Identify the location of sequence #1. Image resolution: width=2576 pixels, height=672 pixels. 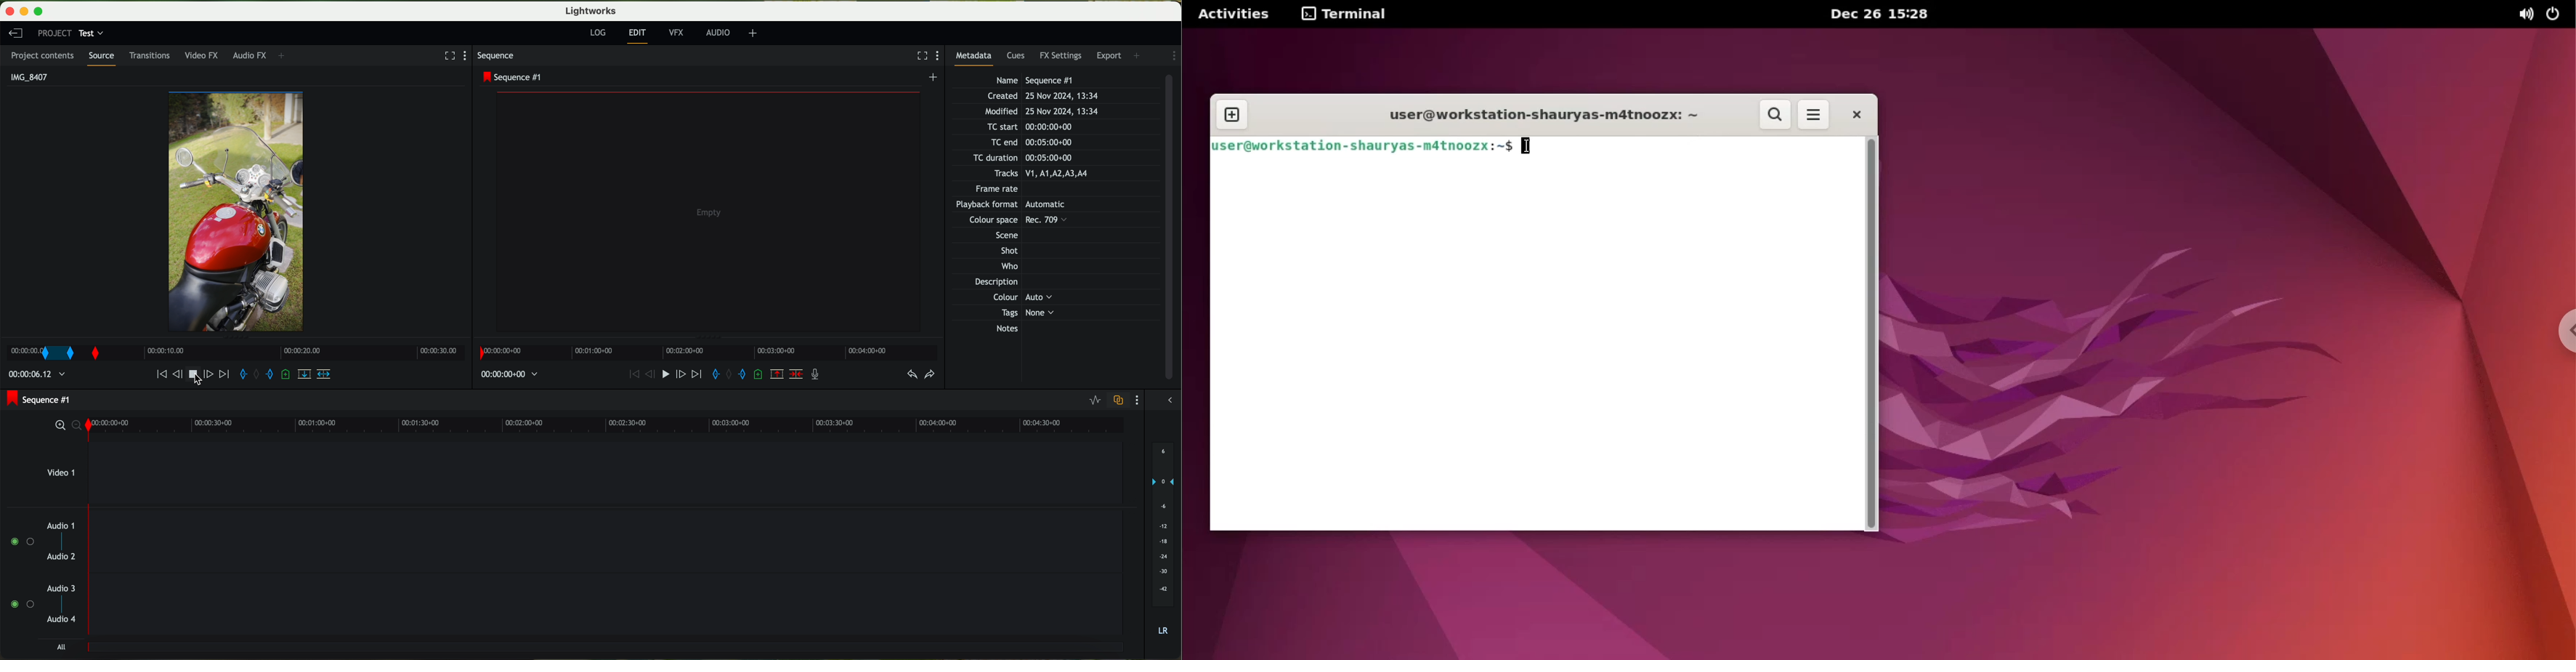
(512, 77).